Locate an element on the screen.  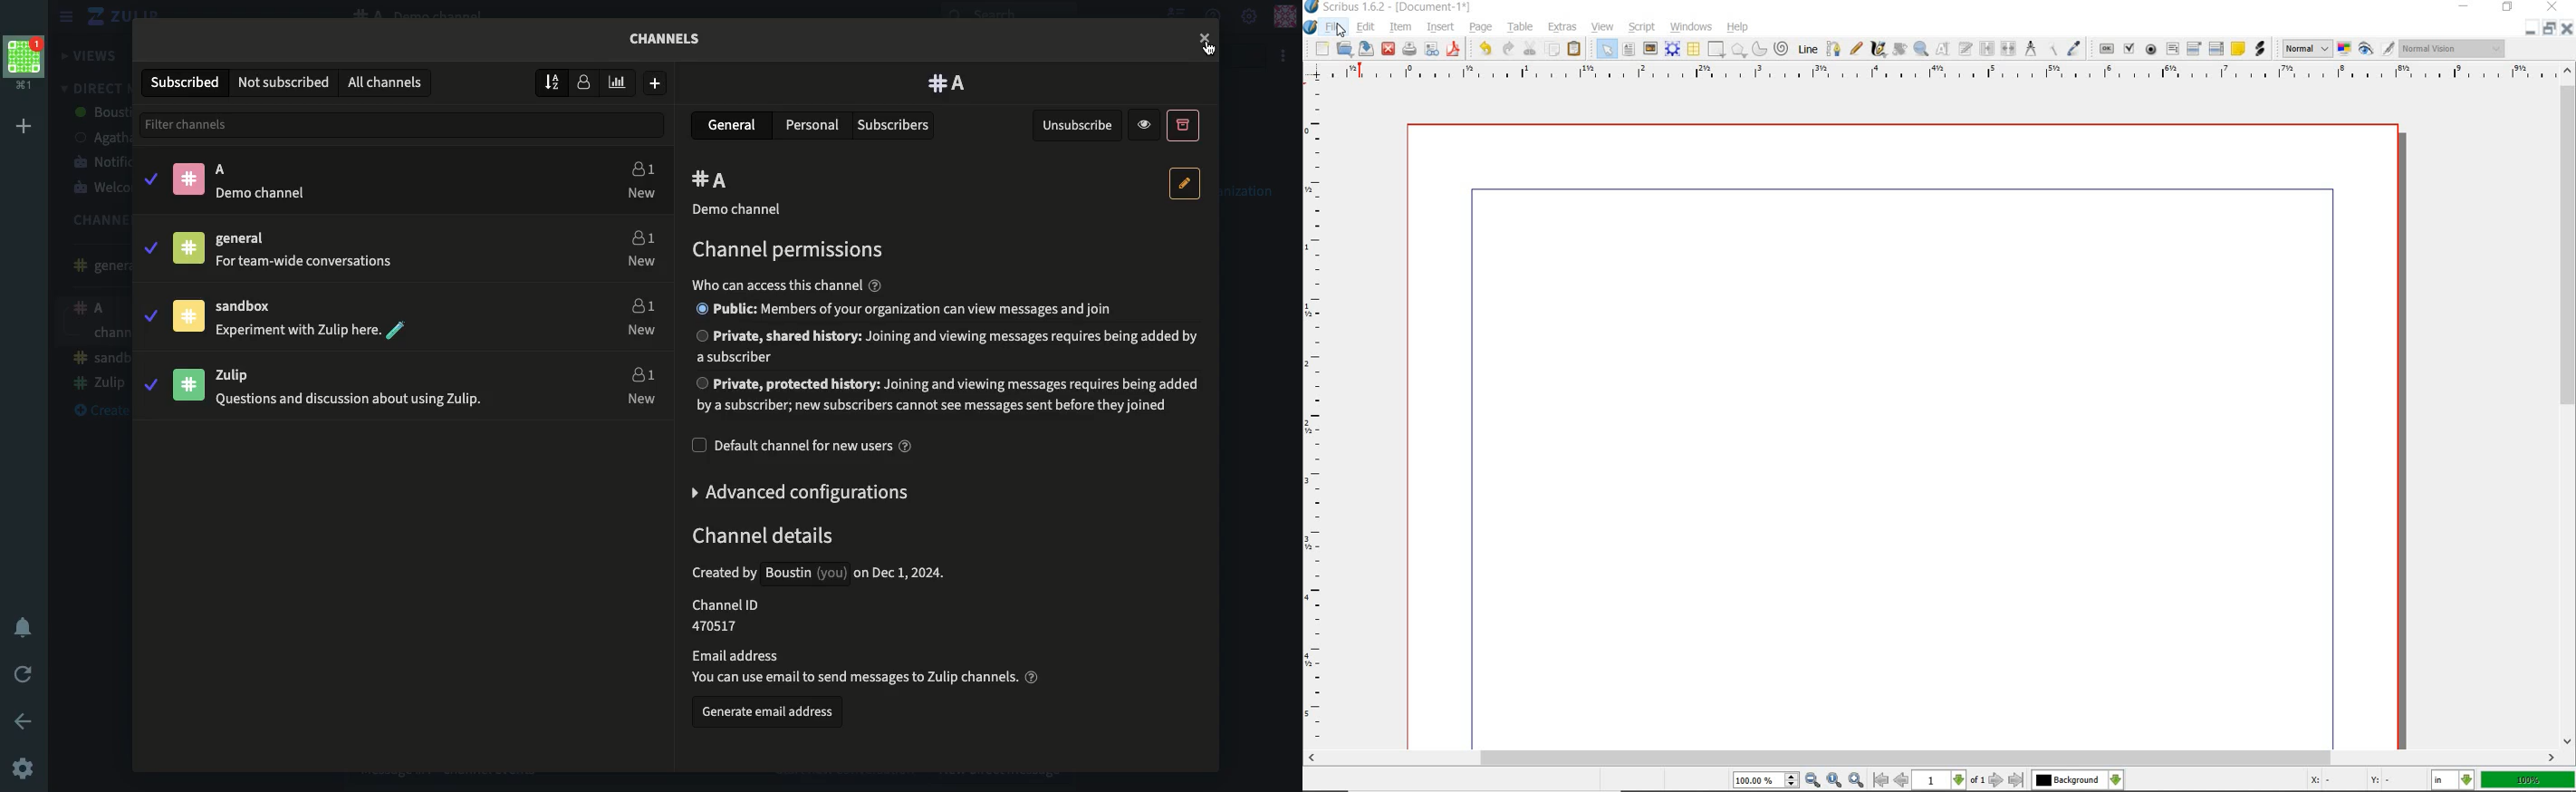
shape is located at coordinates (1717, 49).